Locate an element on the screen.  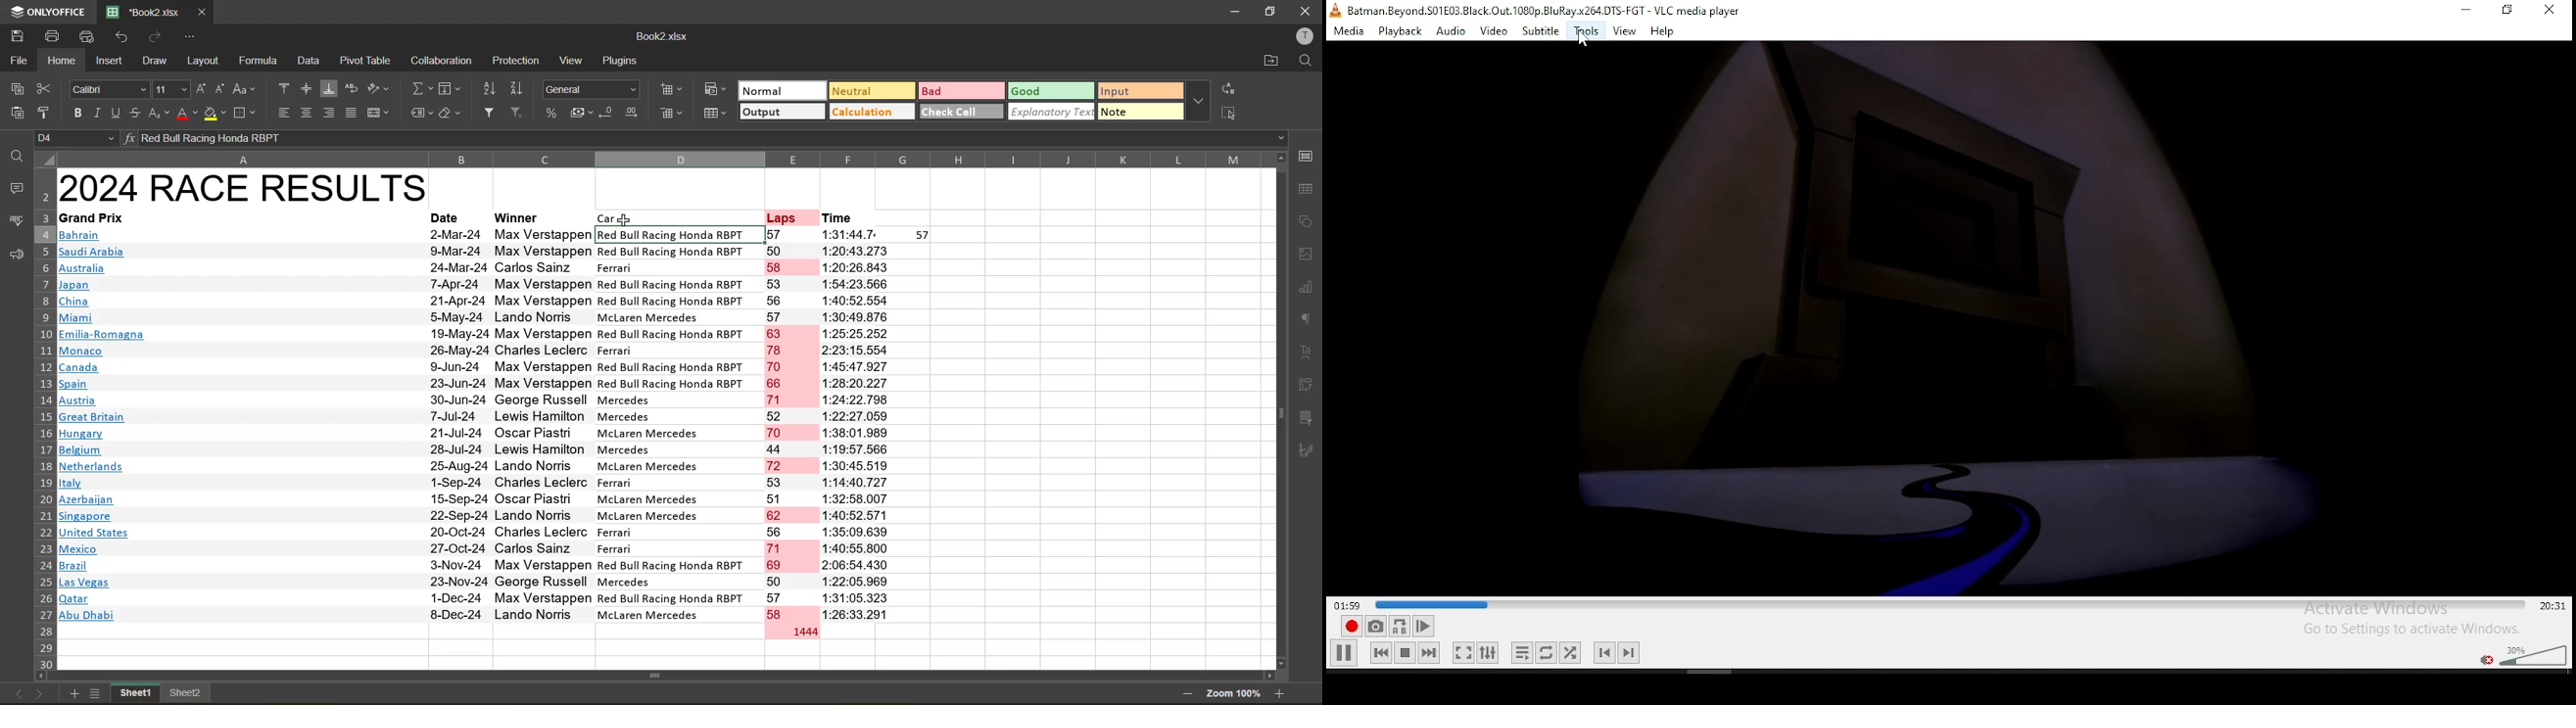
orientation is located at coordinates (376, 89).